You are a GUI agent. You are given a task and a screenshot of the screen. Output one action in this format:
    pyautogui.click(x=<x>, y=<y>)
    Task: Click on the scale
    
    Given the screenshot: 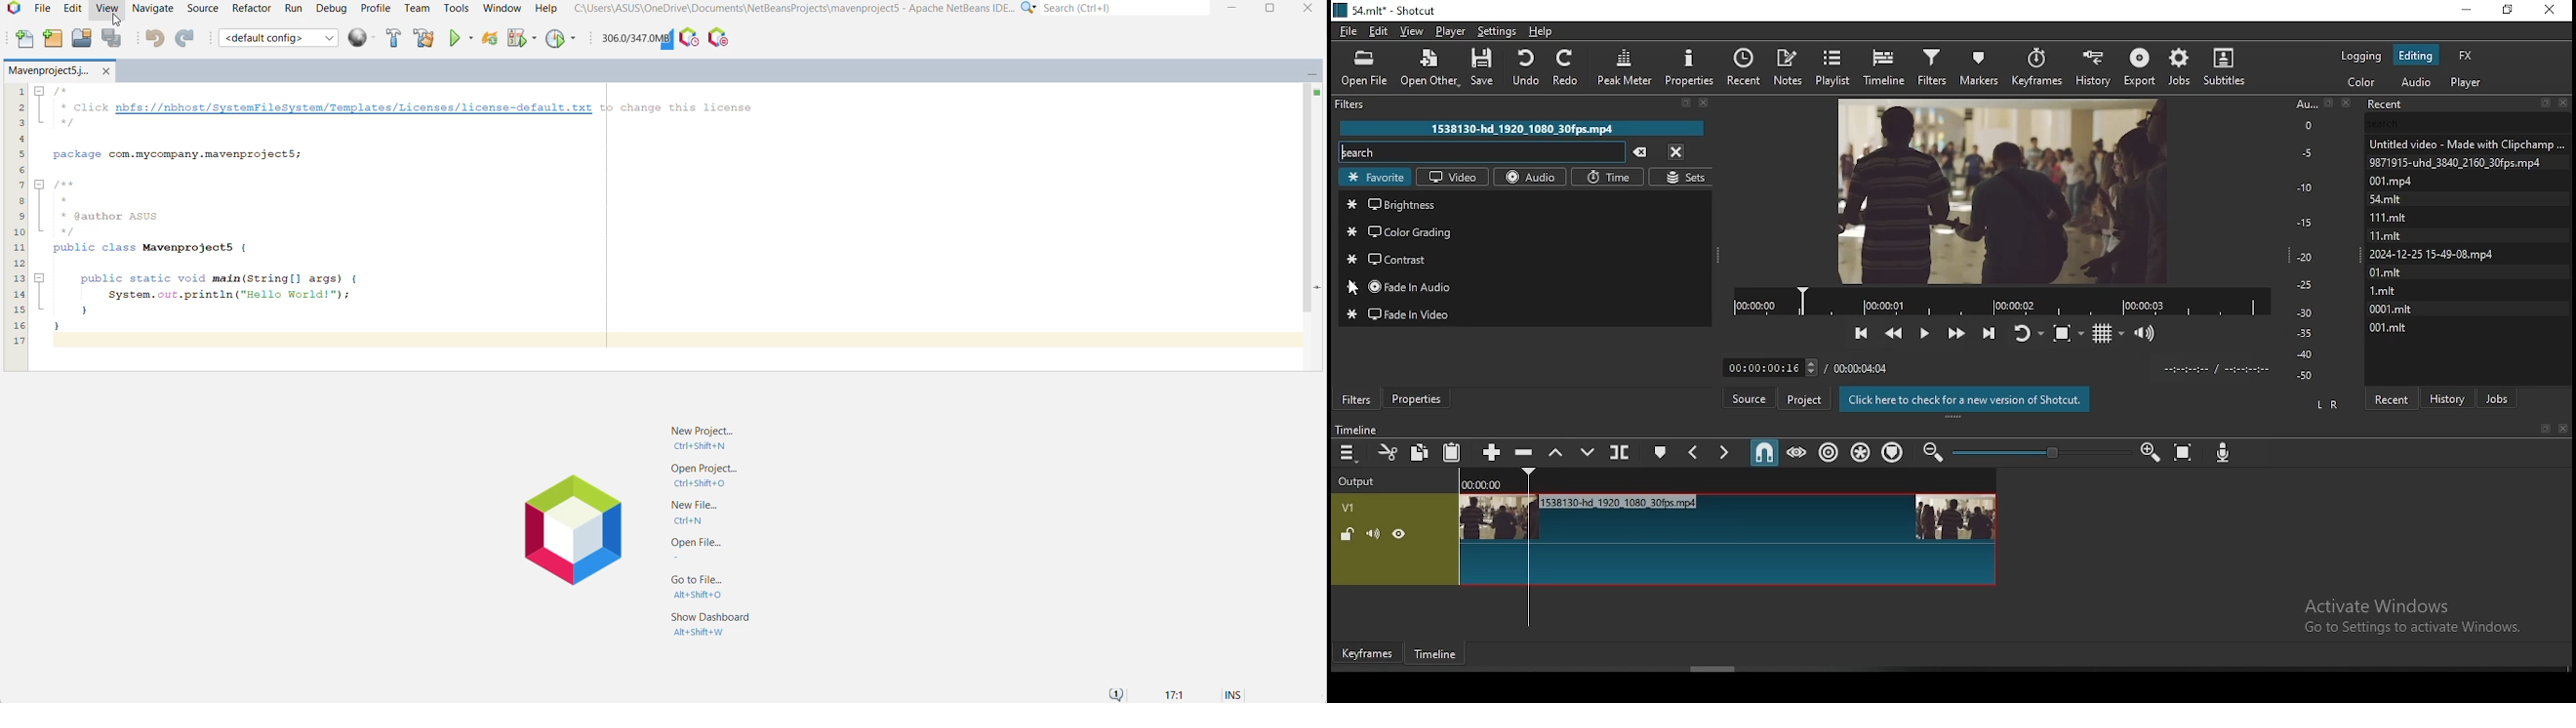 What is the action you would take?
    pyautogui.click(x=2306, y=239)
    